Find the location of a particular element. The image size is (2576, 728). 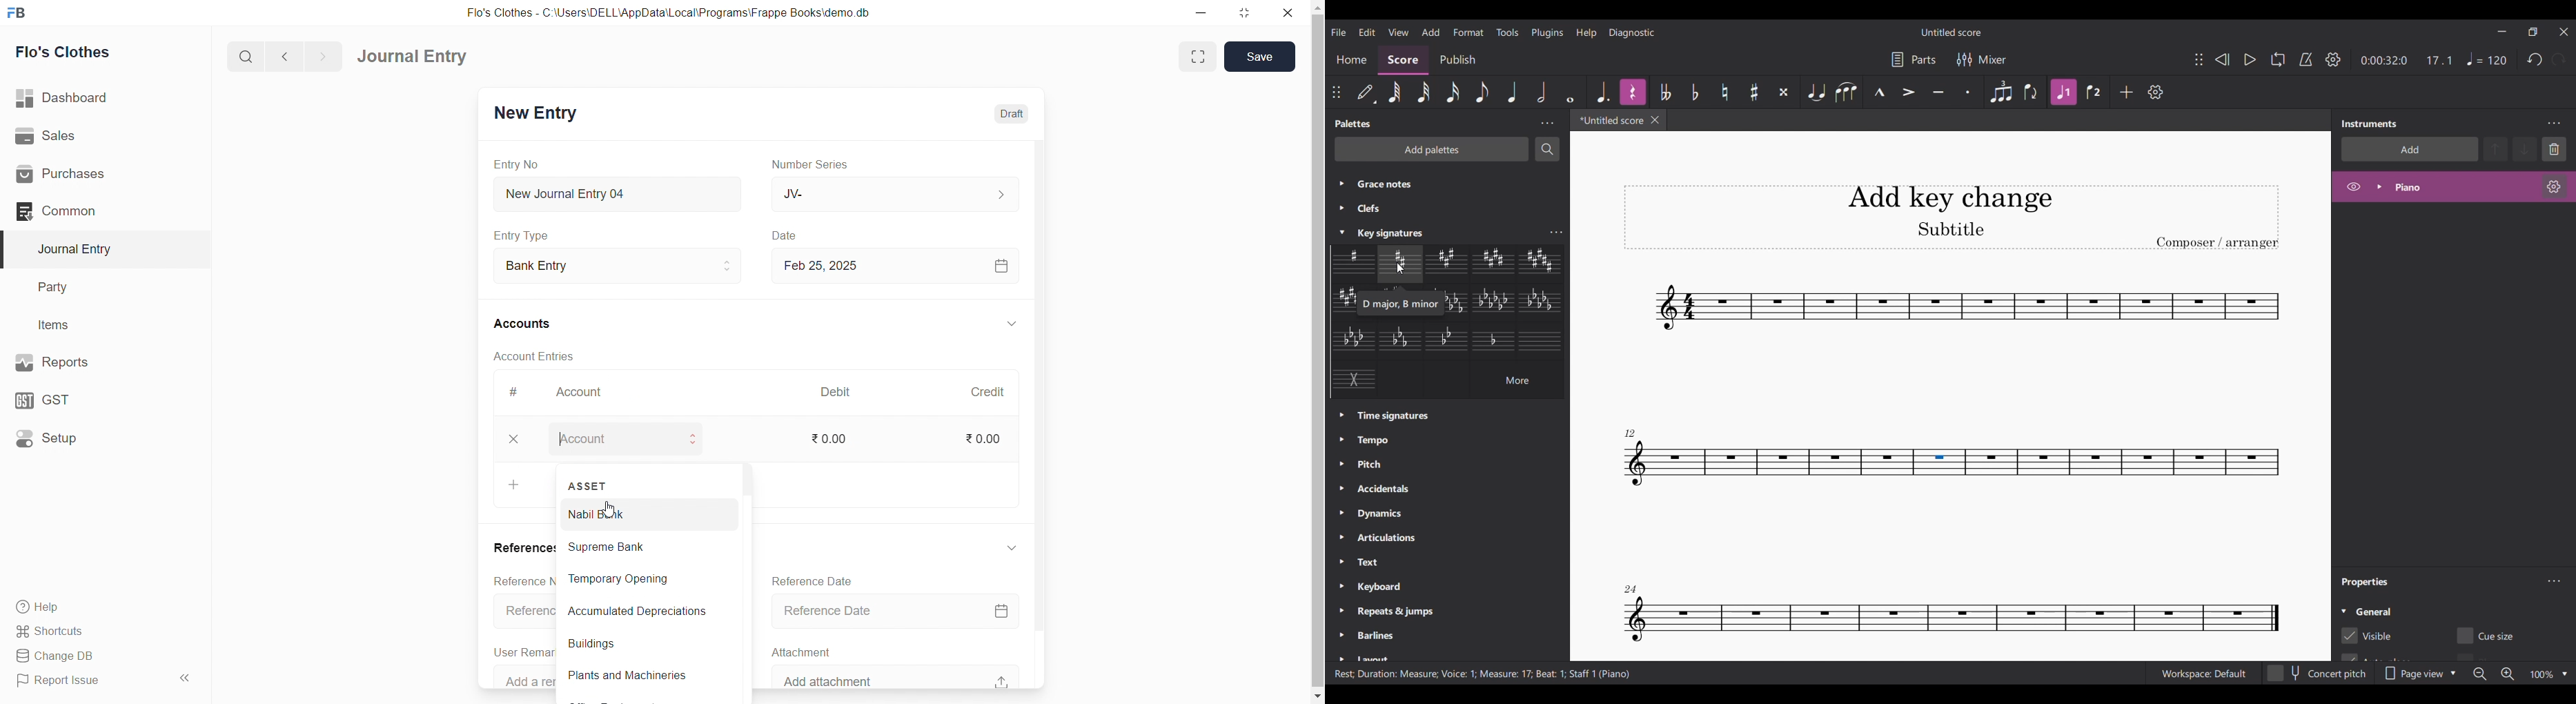

Accent is located at coordinates (1908, 92).